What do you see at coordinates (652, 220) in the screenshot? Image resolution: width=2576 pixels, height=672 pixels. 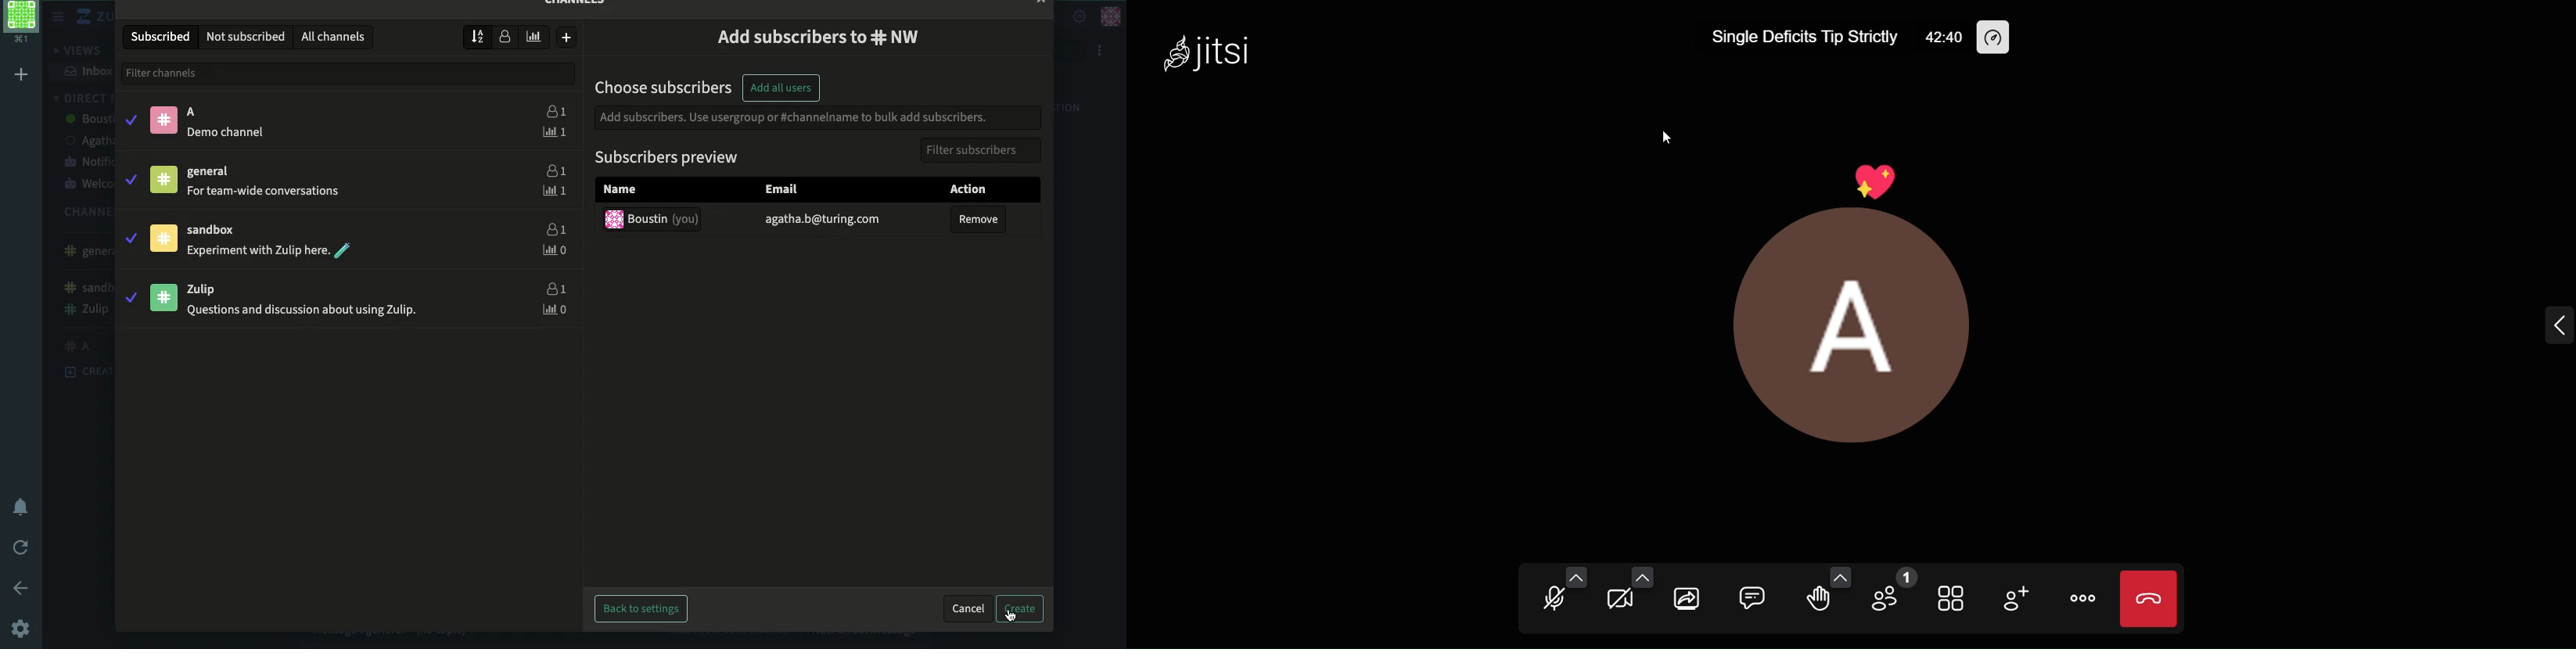 I see `boustin` at bounding box center [652, 220].